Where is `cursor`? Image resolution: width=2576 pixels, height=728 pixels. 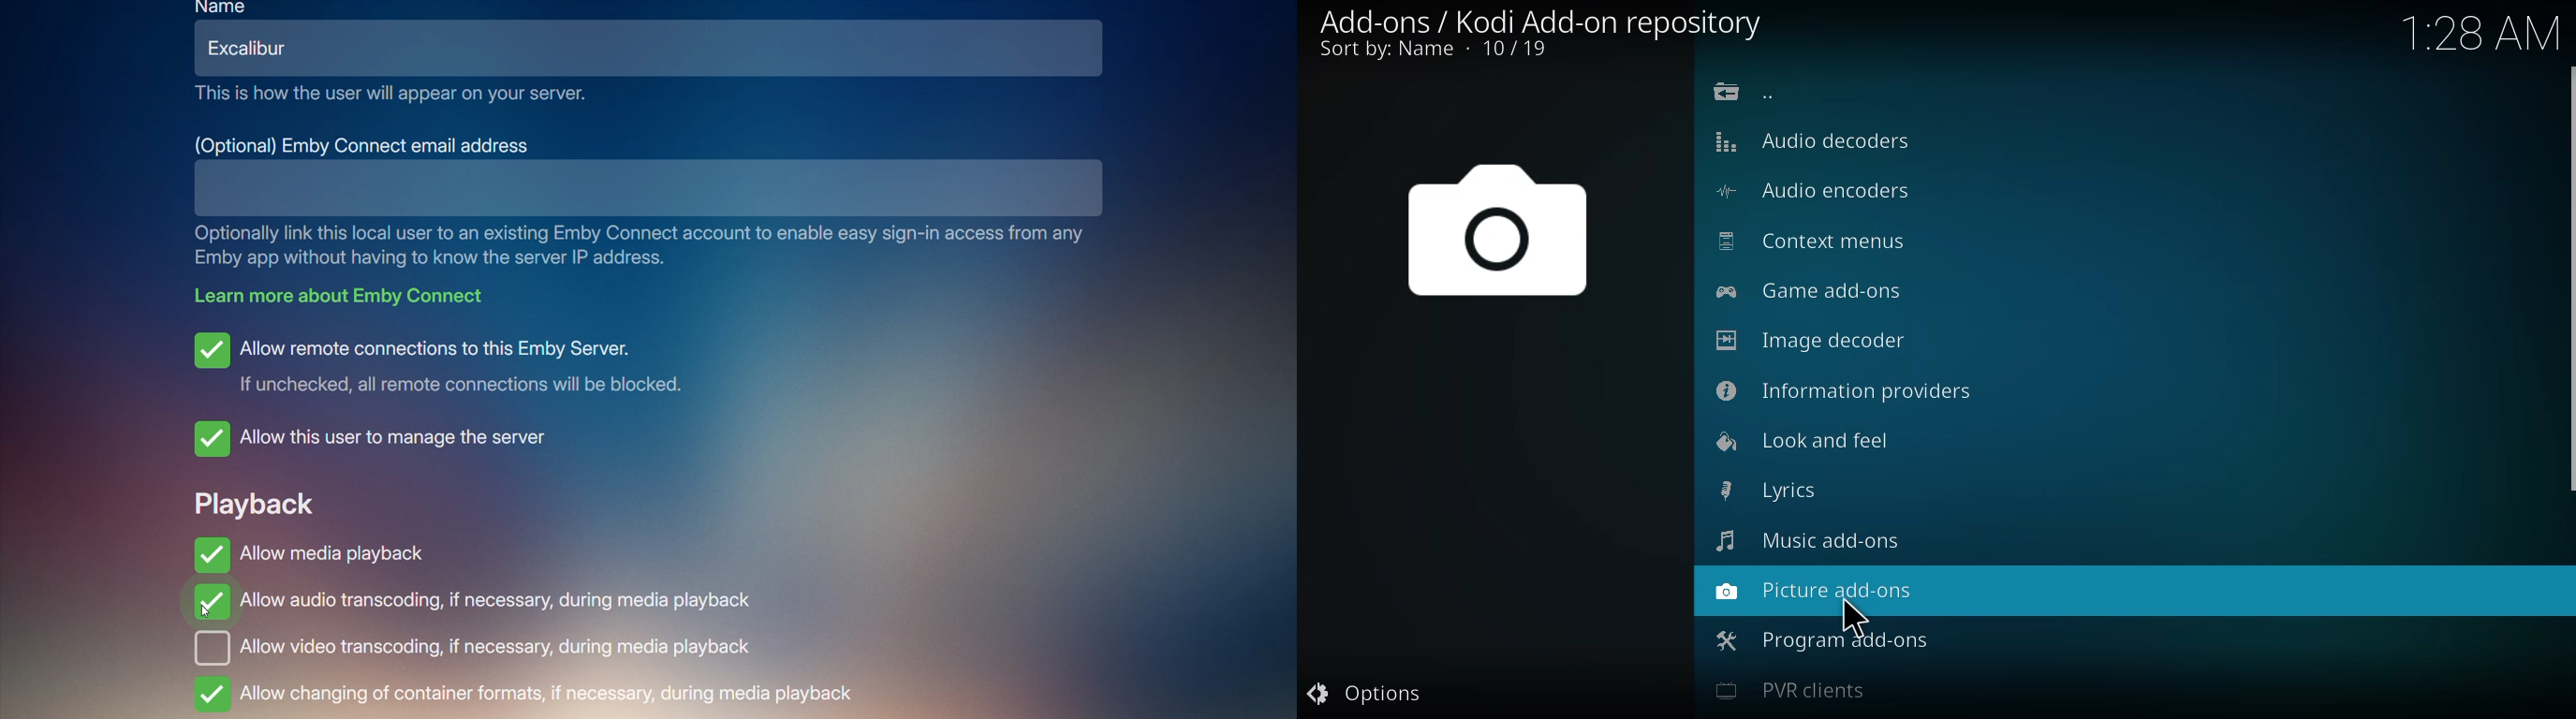 cursor is located at coordinates (1852, 621).